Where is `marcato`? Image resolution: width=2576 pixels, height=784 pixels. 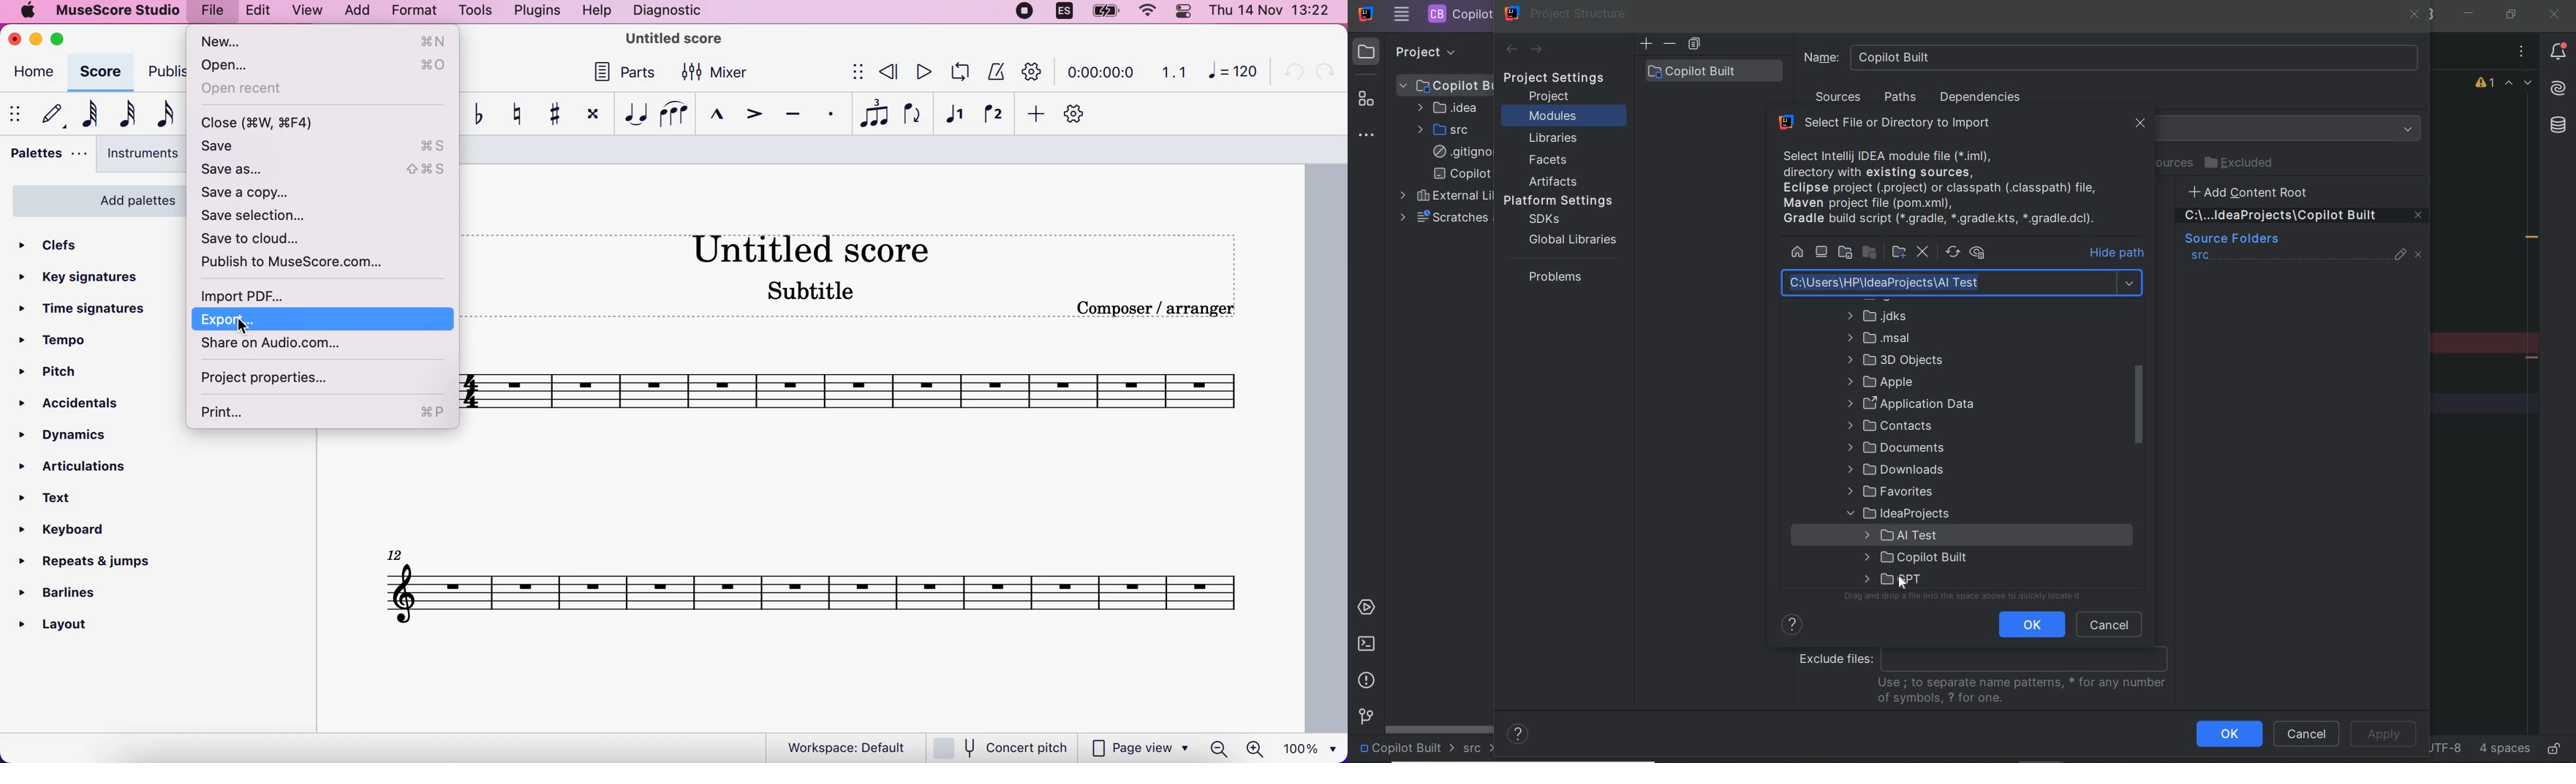 marcato is located at coordinates (714, 117).